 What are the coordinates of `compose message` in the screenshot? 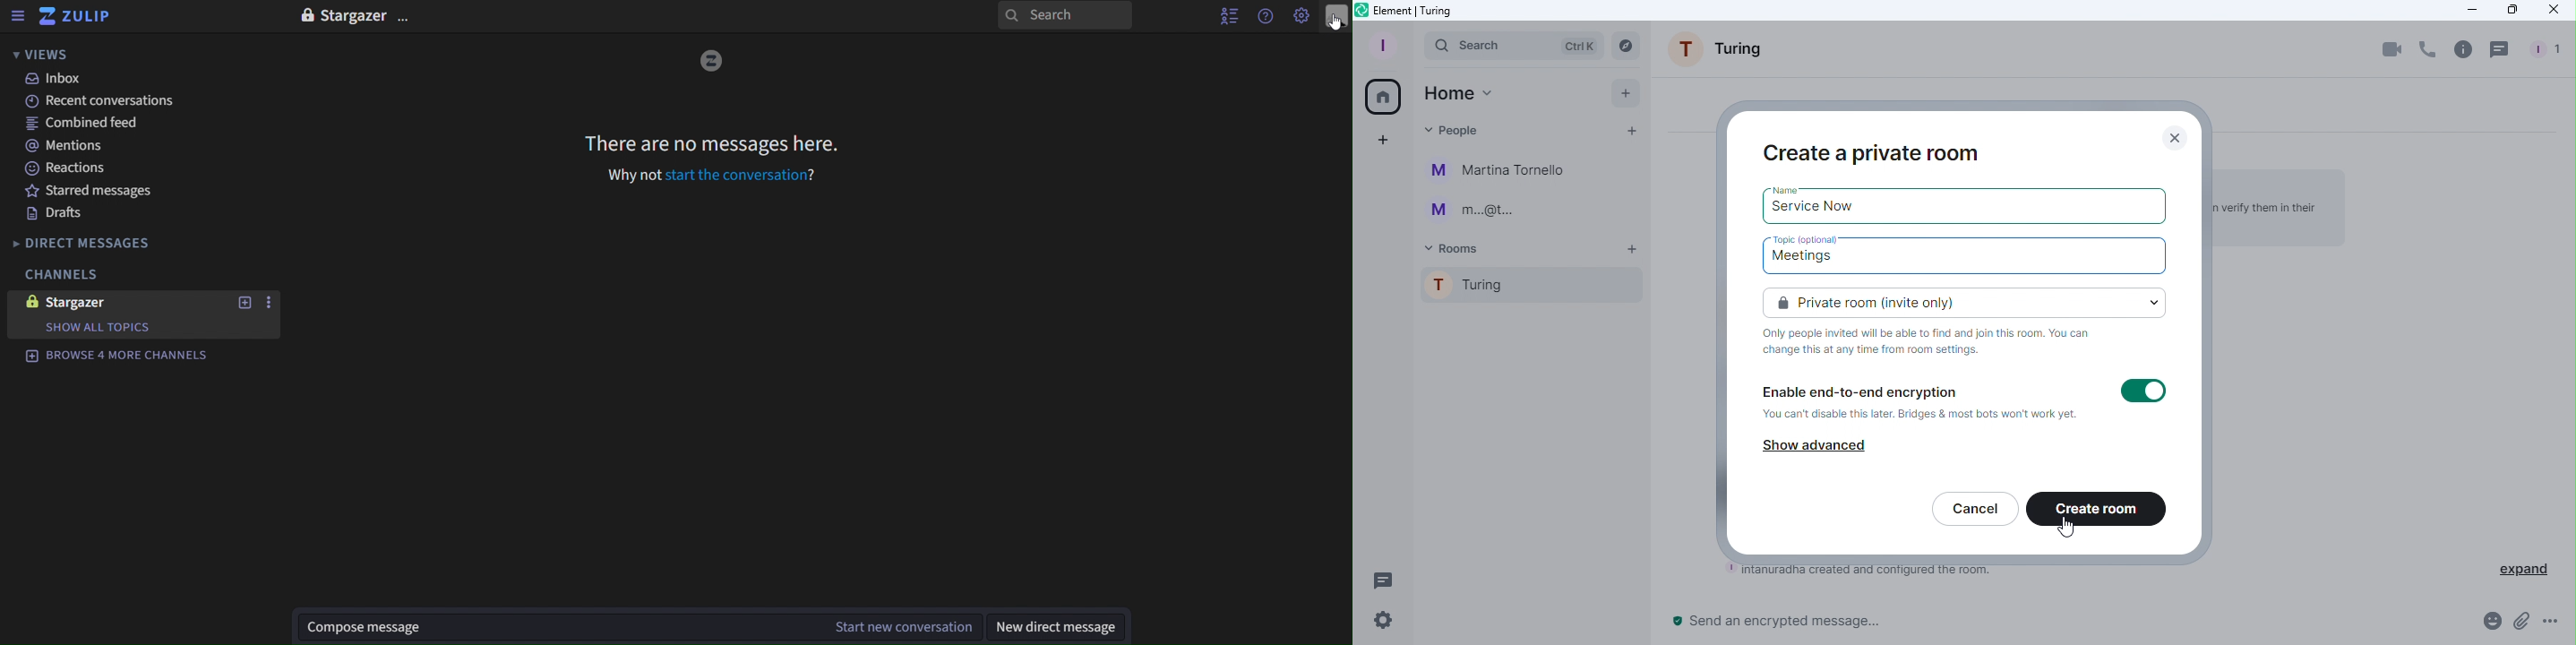 It's located at (367, 623).